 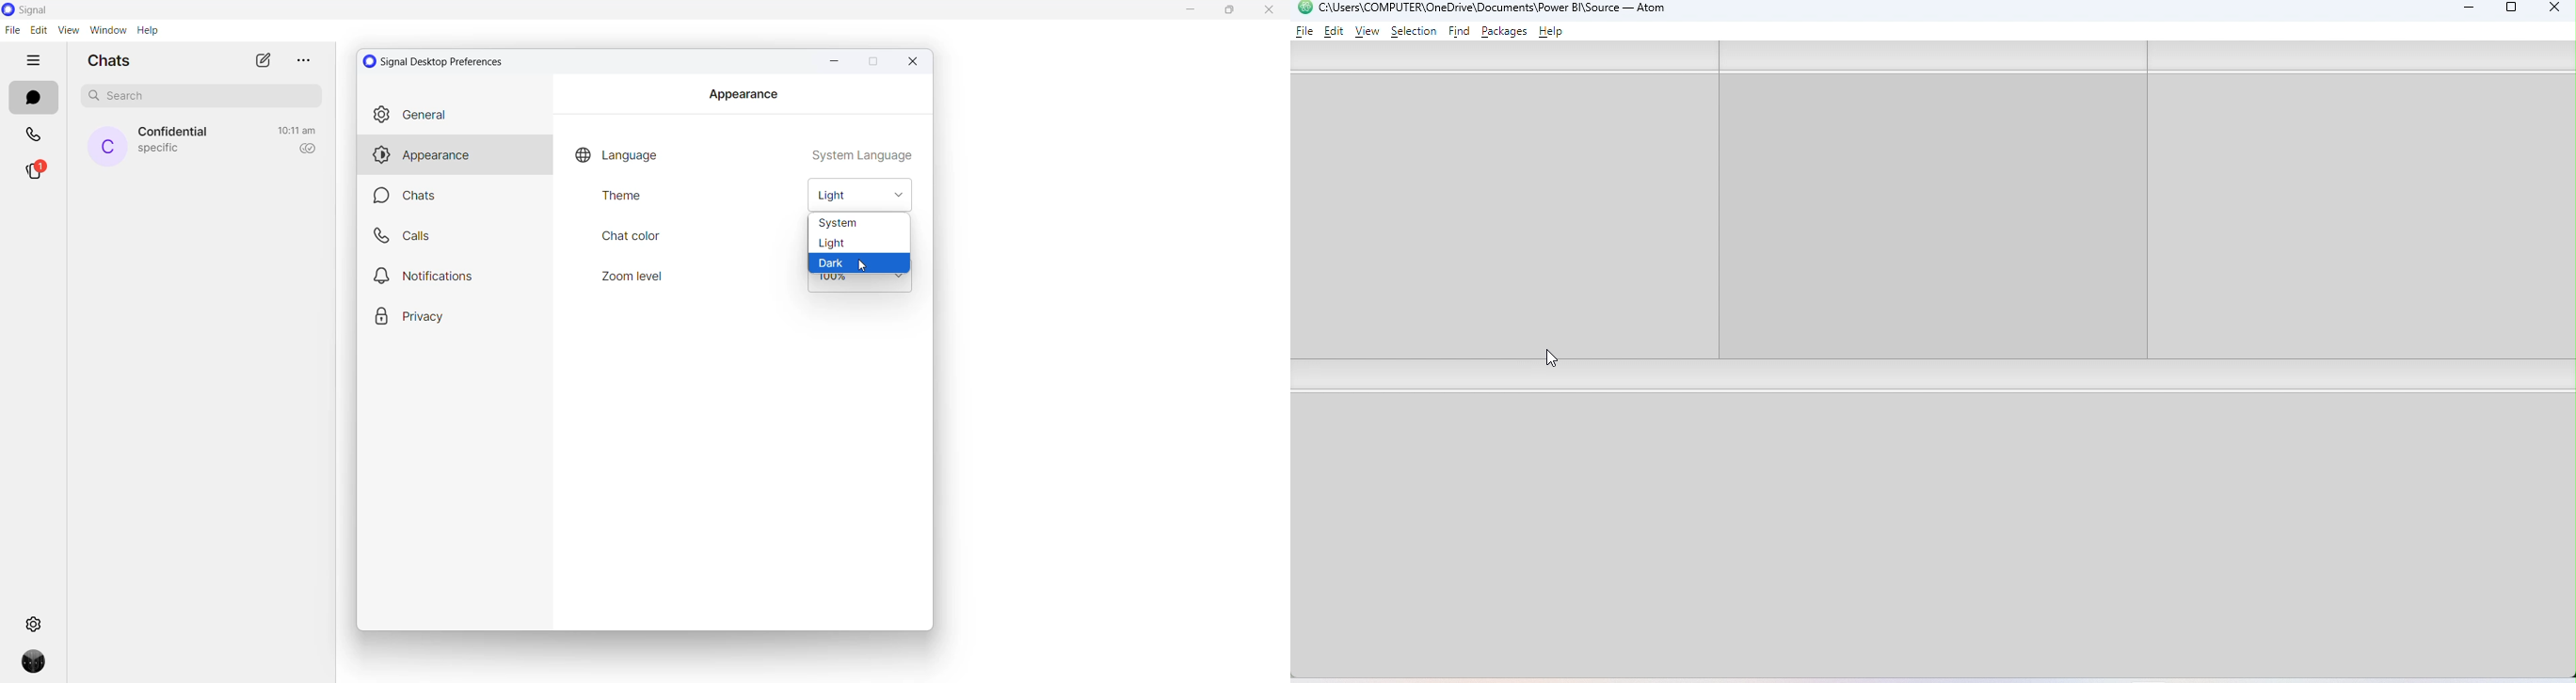 What do you see at coordinates (858, 223) in the screenshot?
I see `system` at bounding box center [858, 223].